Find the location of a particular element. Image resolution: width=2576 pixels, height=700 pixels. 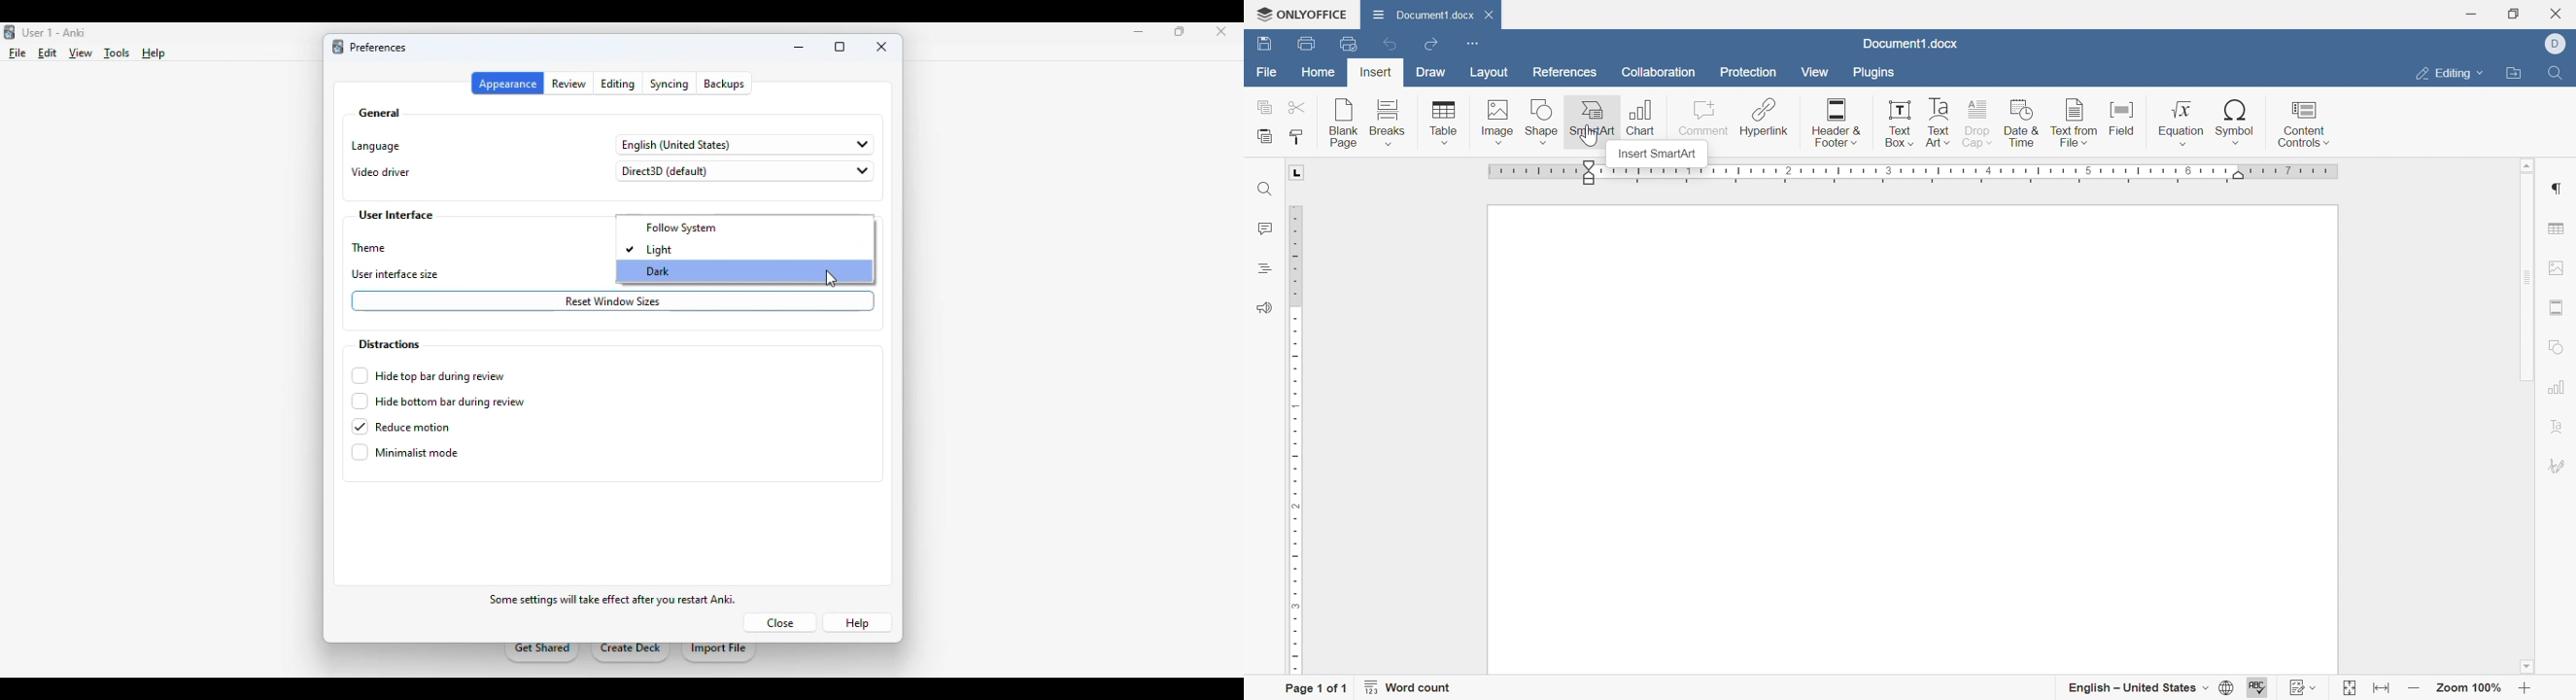

logo is located at coordinates (337, 47).